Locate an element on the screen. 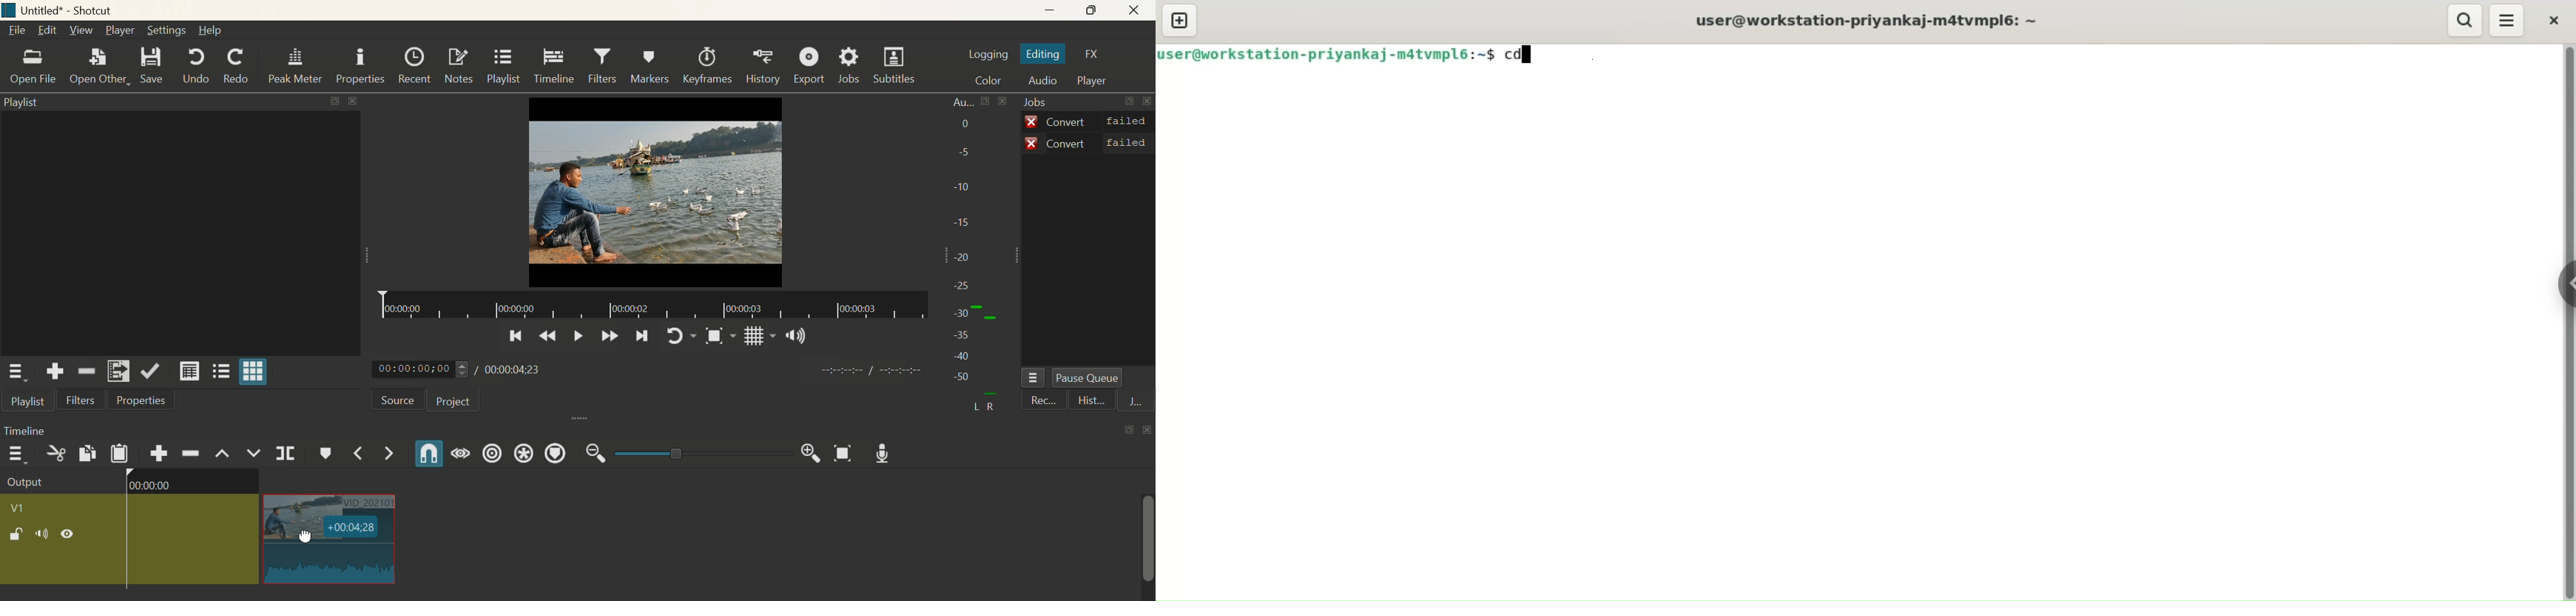 This screenshot has width=2576, height=616. Ripple is located at coordinates (191, 453).